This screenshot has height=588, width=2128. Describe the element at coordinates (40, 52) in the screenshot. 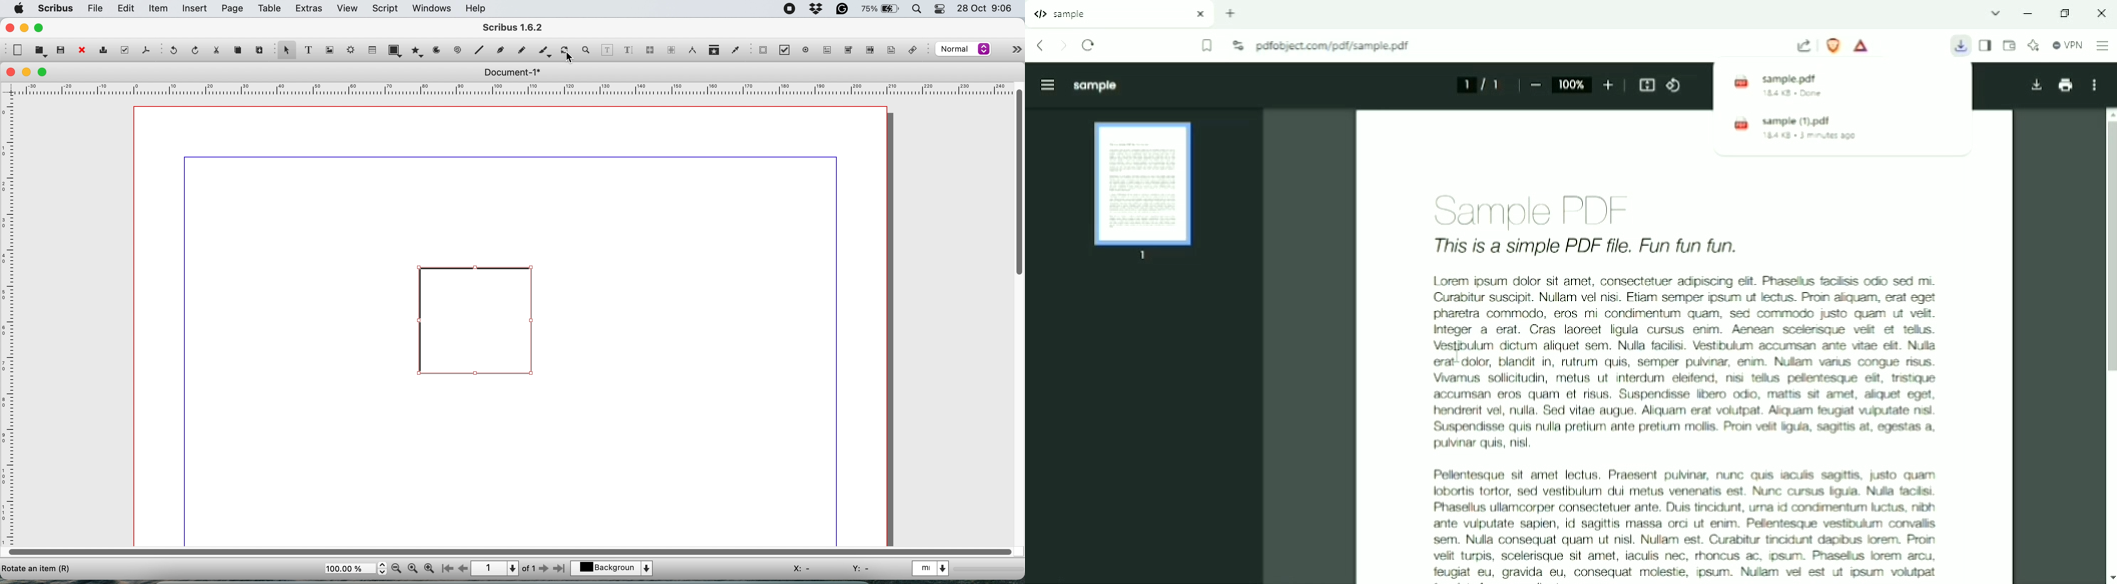

I see `open` at that location.